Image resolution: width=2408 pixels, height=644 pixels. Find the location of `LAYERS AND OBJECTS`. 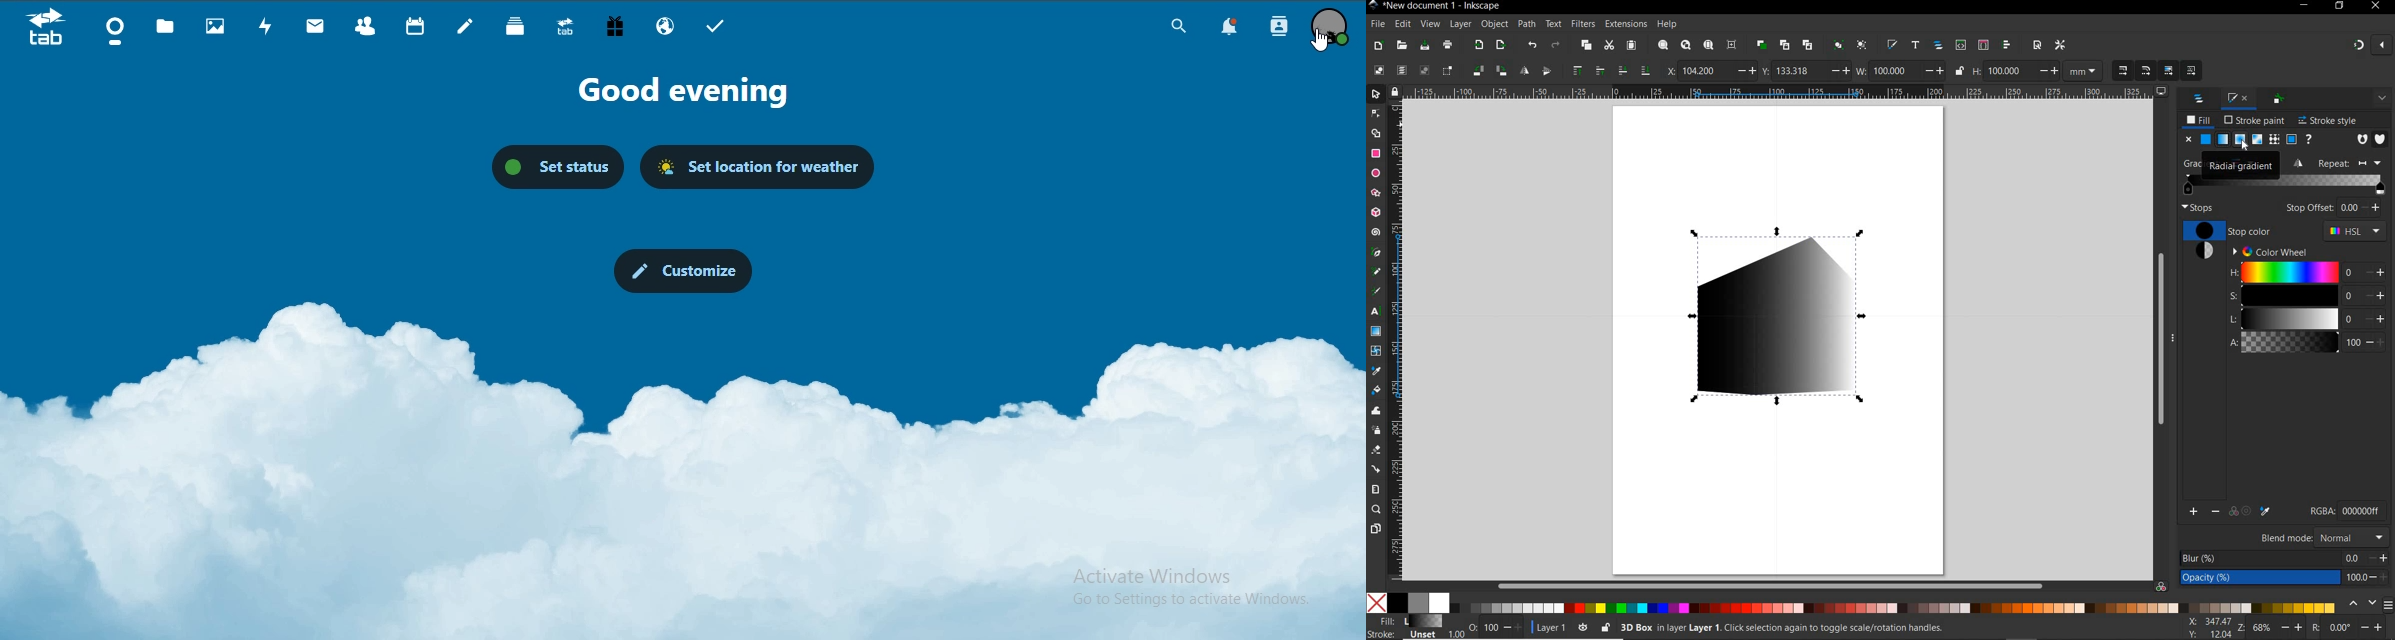

LAYERS AND OBJECTS is located at coordinates (2198, 98).